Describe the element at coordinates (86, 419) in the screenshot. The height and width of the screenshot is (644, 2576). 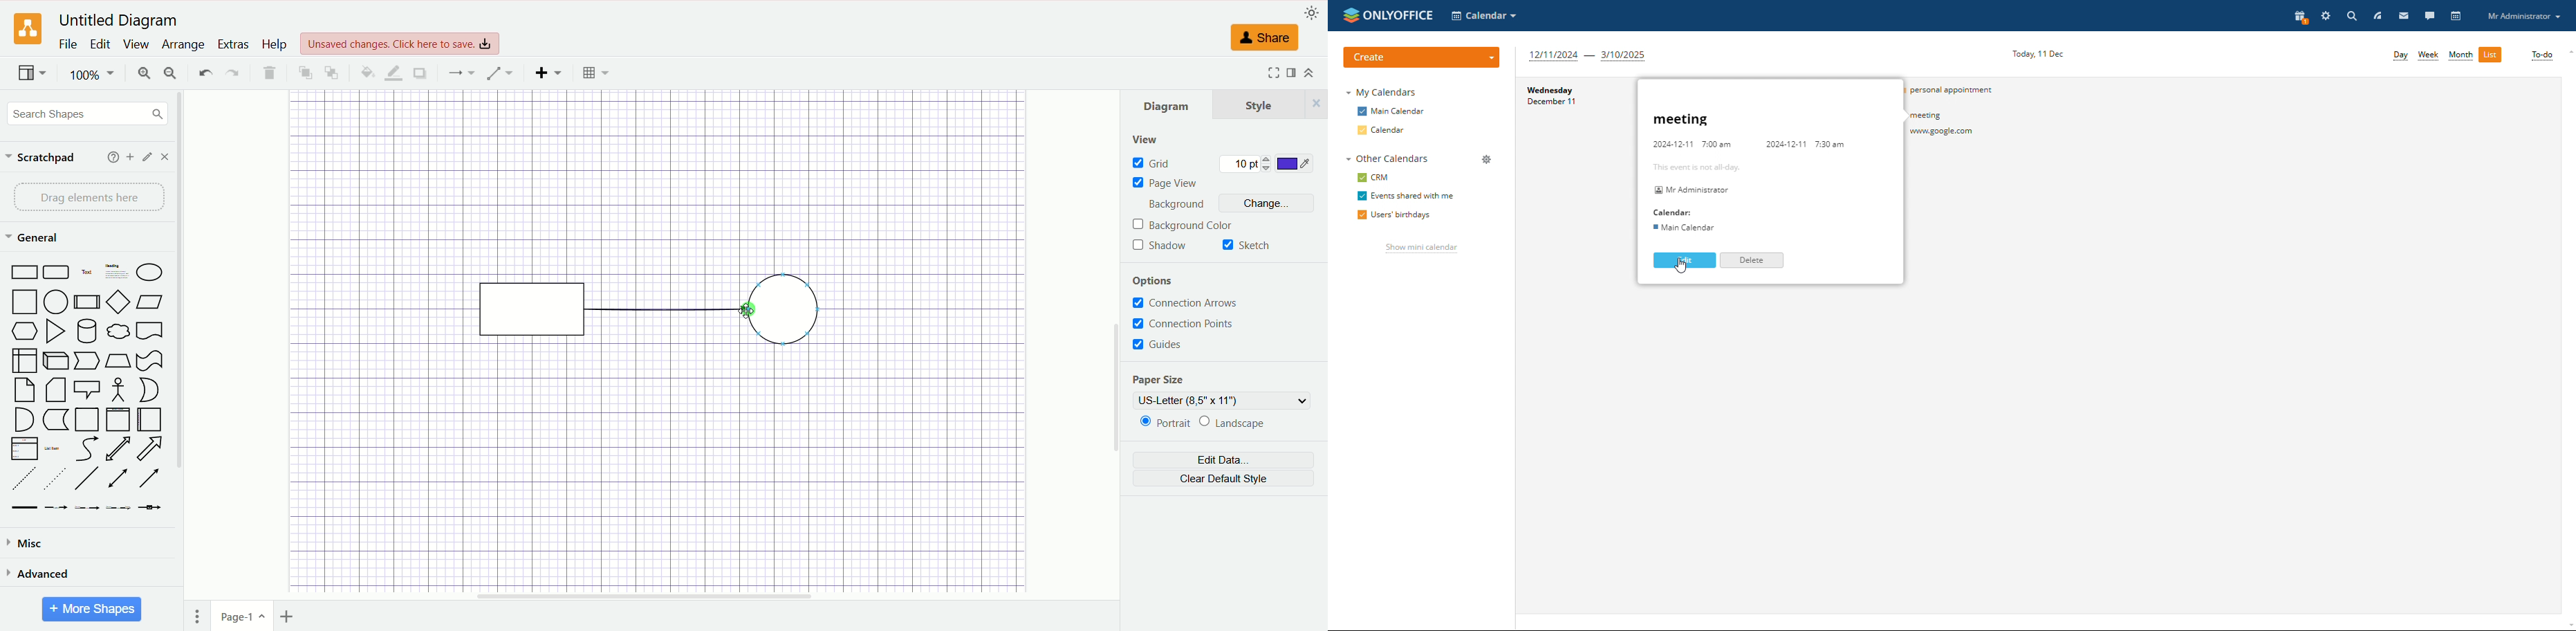
I see `Page` at that location.